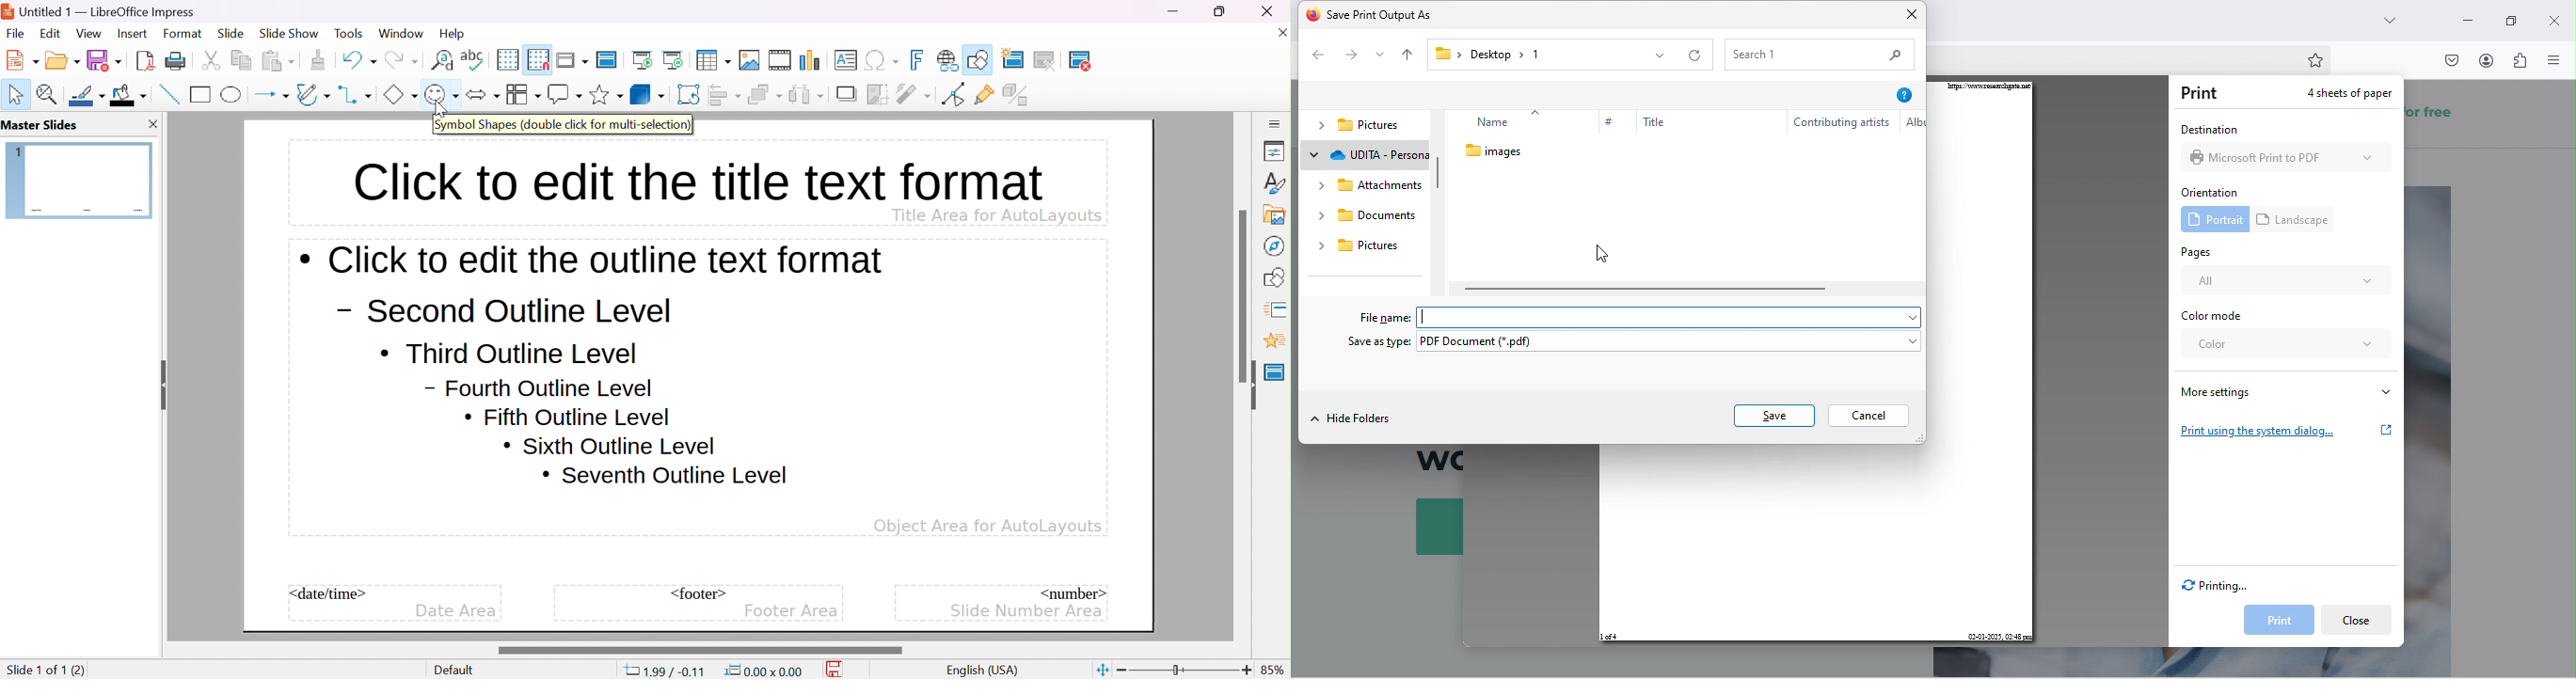  I want to click on block arrows, so click(483, 94).